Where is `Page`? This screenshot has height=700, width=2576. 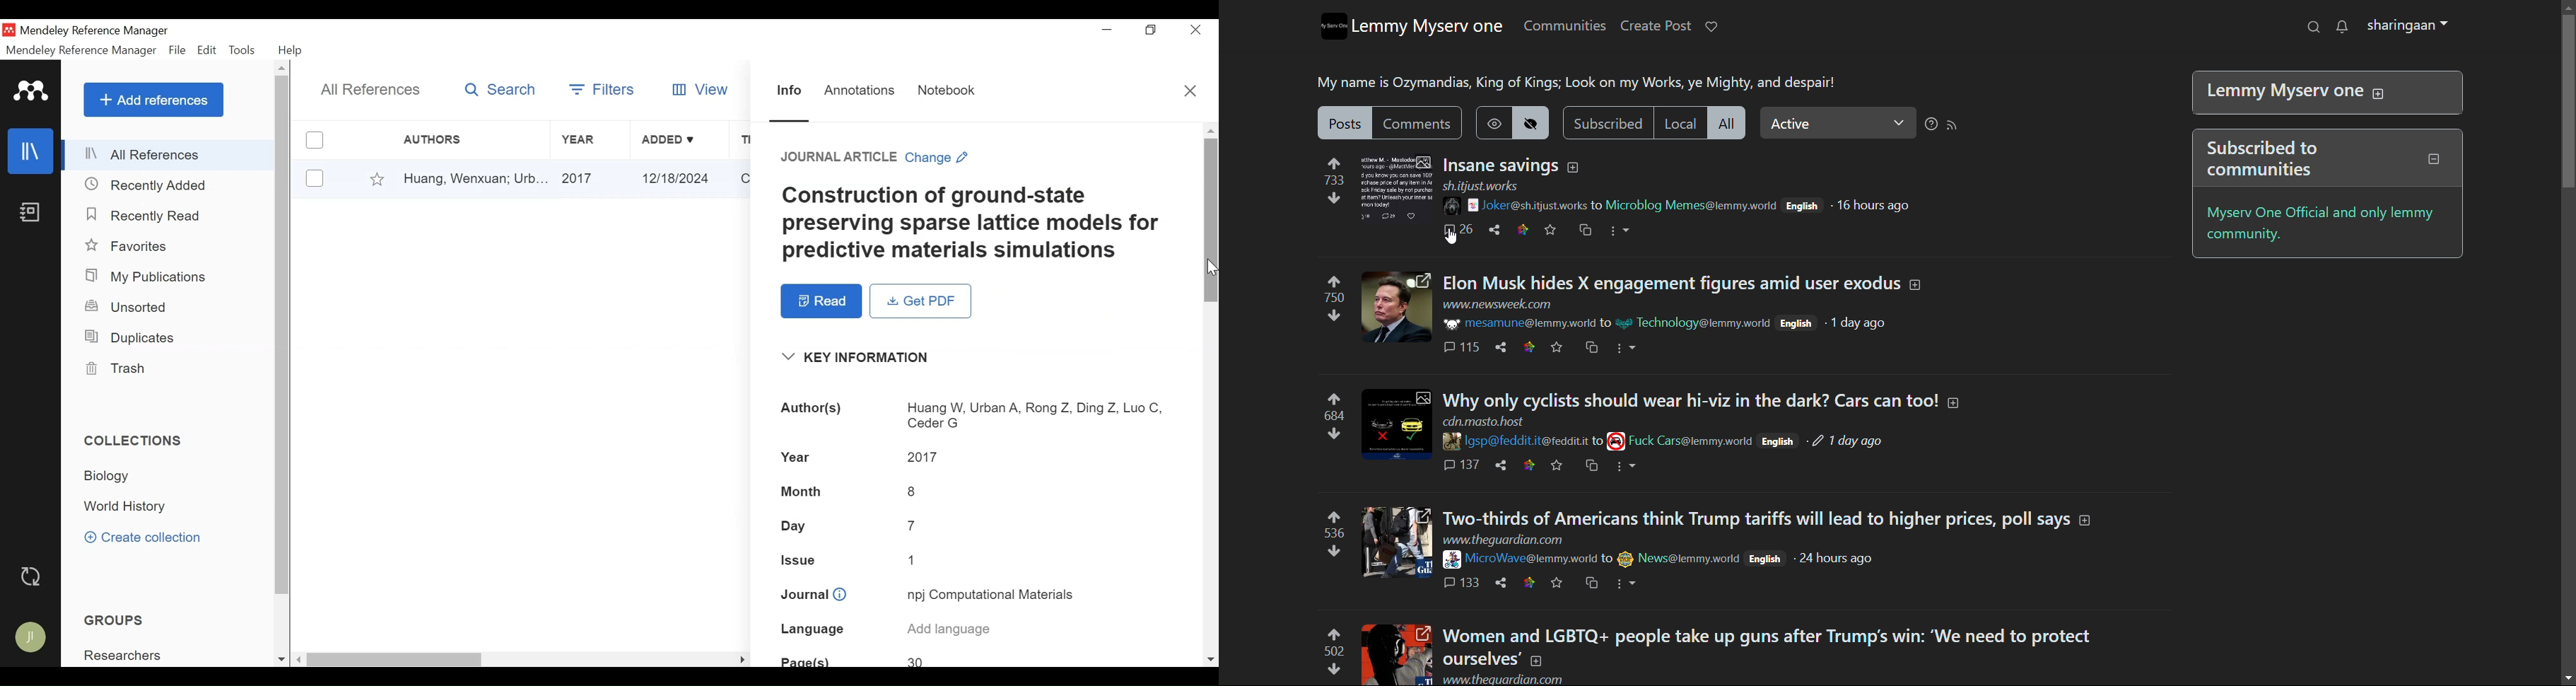 Page is located at coordinates (806, 660).